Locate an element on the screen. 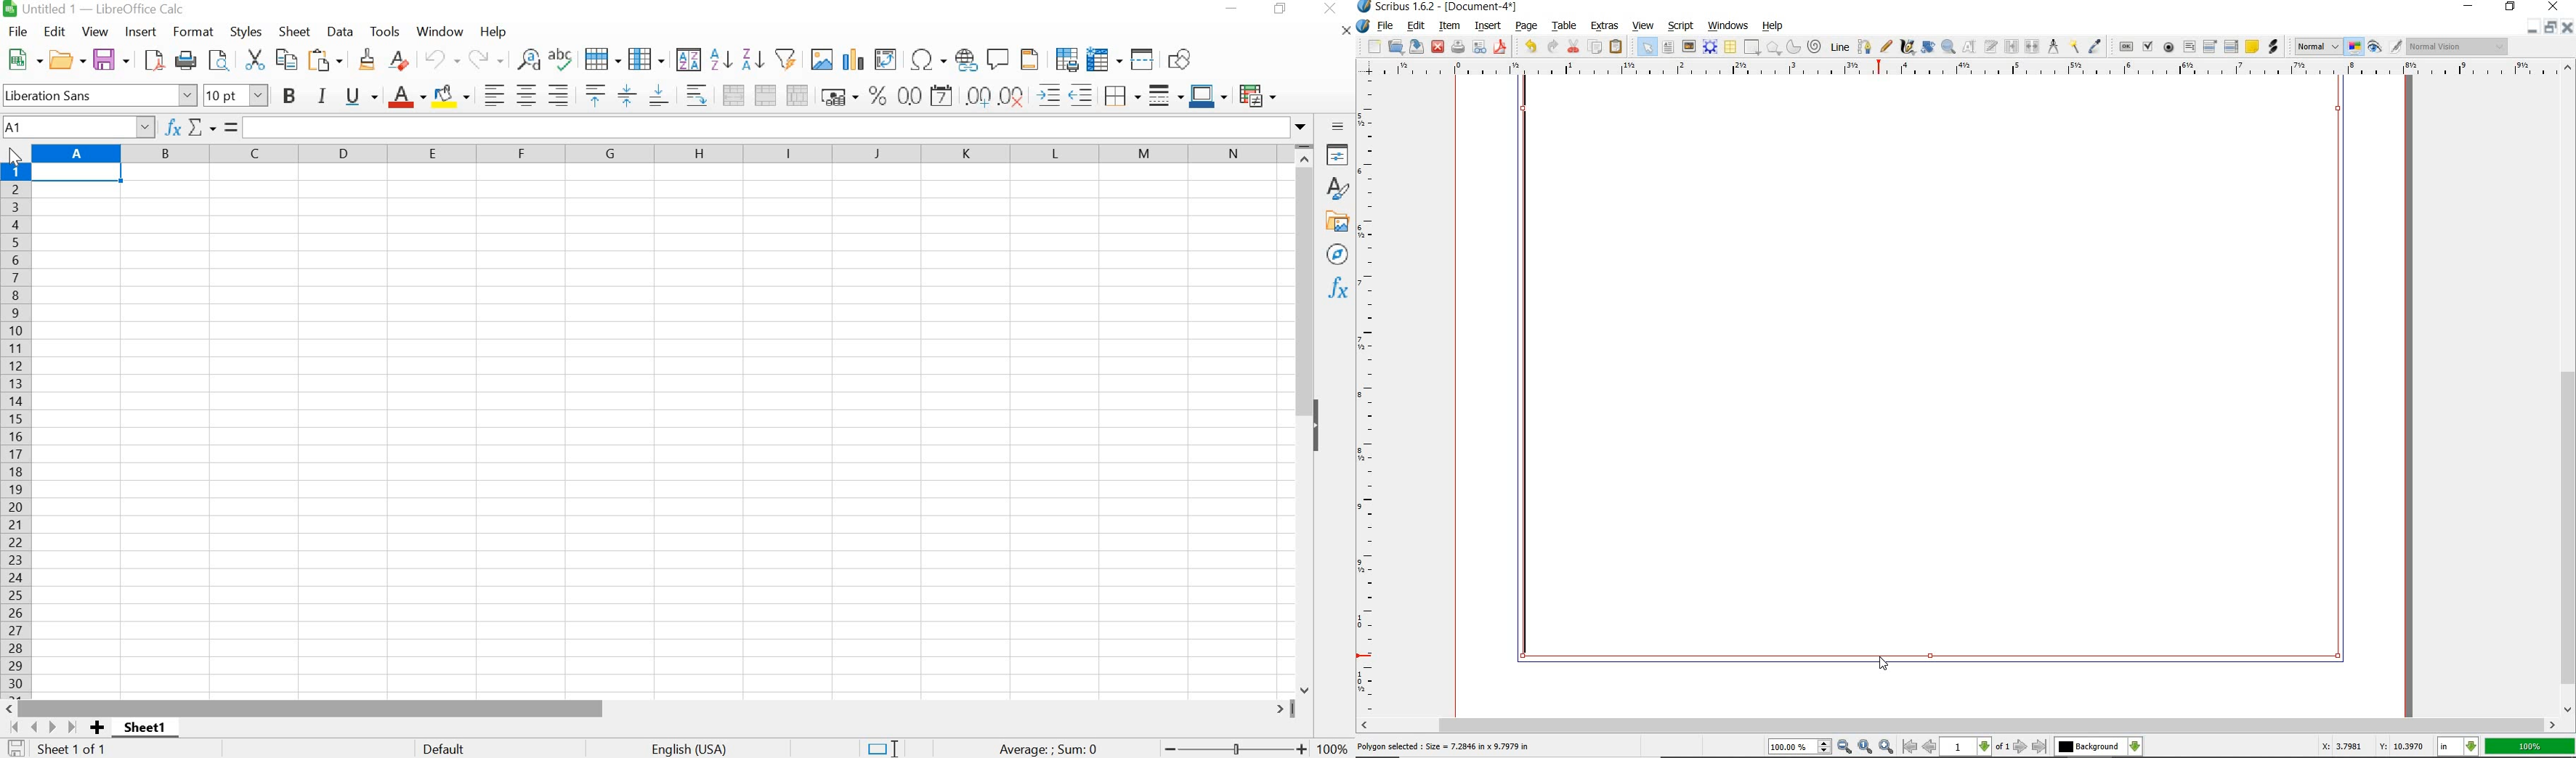 The width and height of the screenshot is (2576, 784). ZOOM OUT OR ZOOM IN is located at coordinates (1238, 747).